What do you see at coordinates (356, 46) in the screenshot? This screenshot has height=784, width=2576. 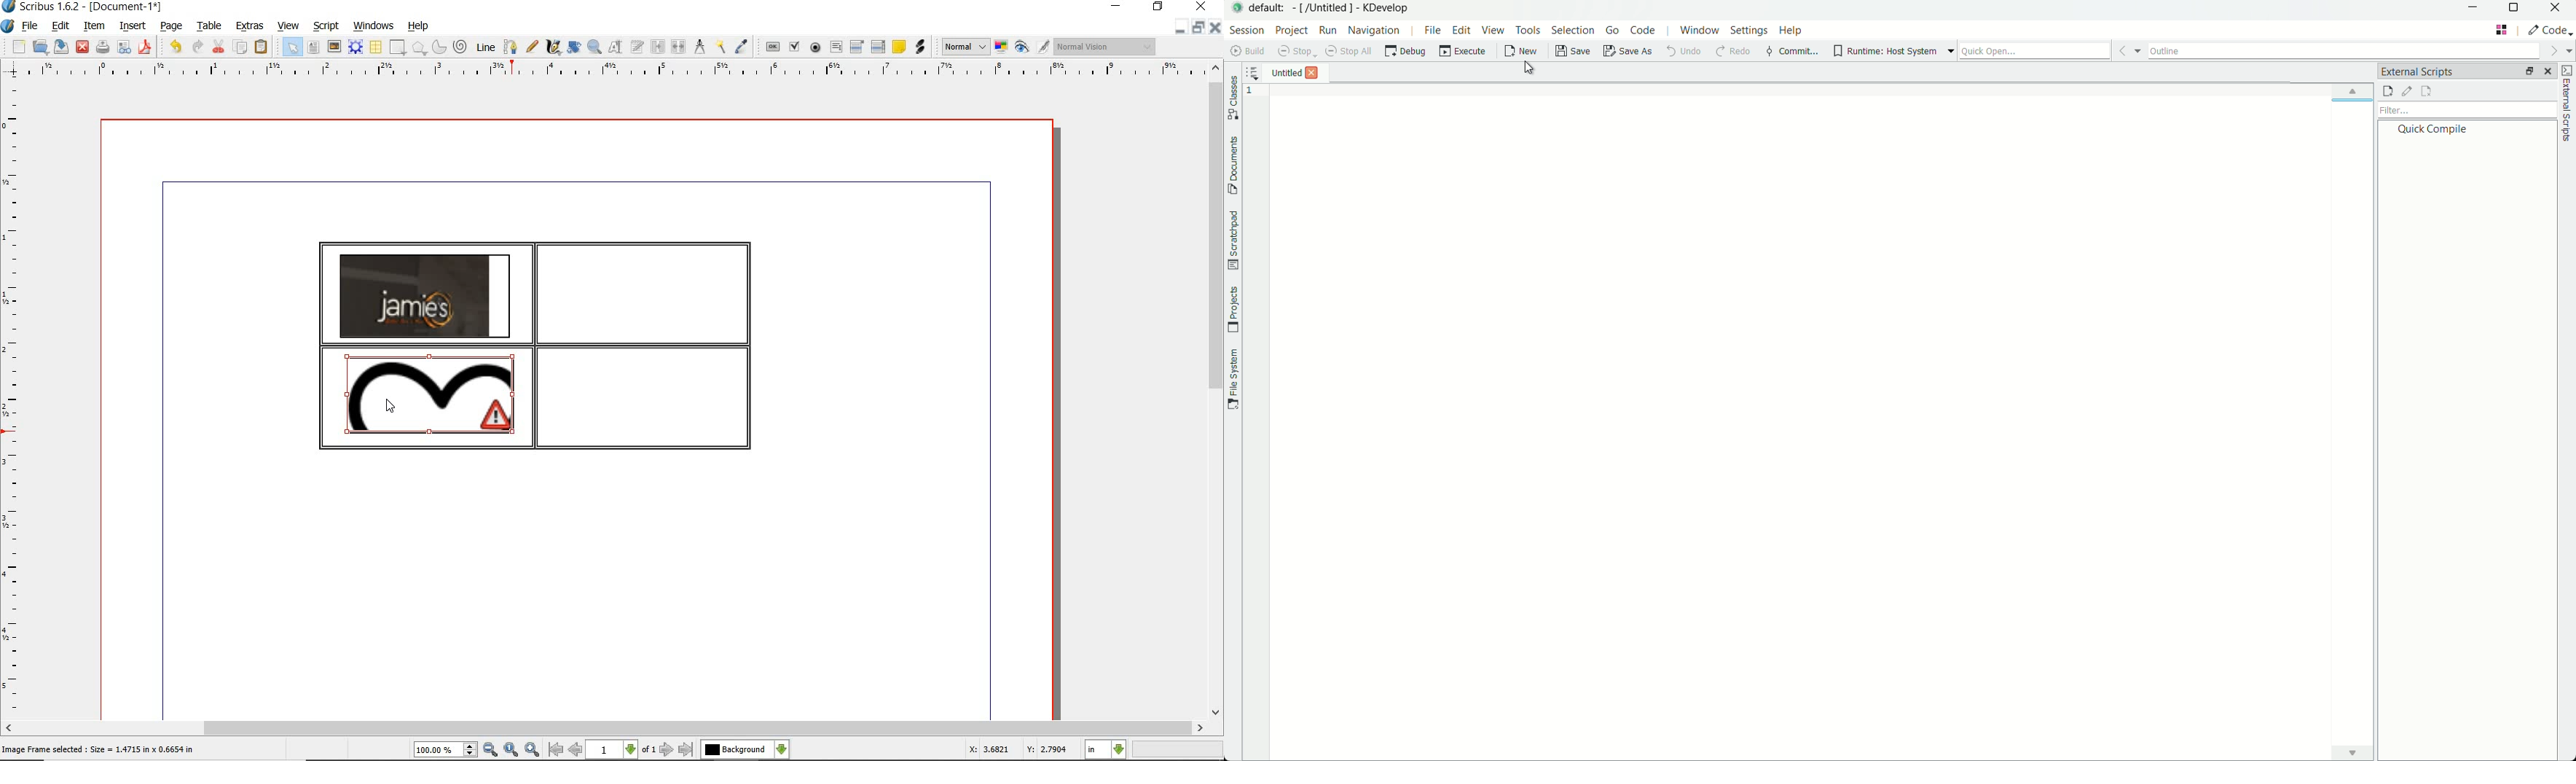 I see `render frame` at bounding box center [356, 46].